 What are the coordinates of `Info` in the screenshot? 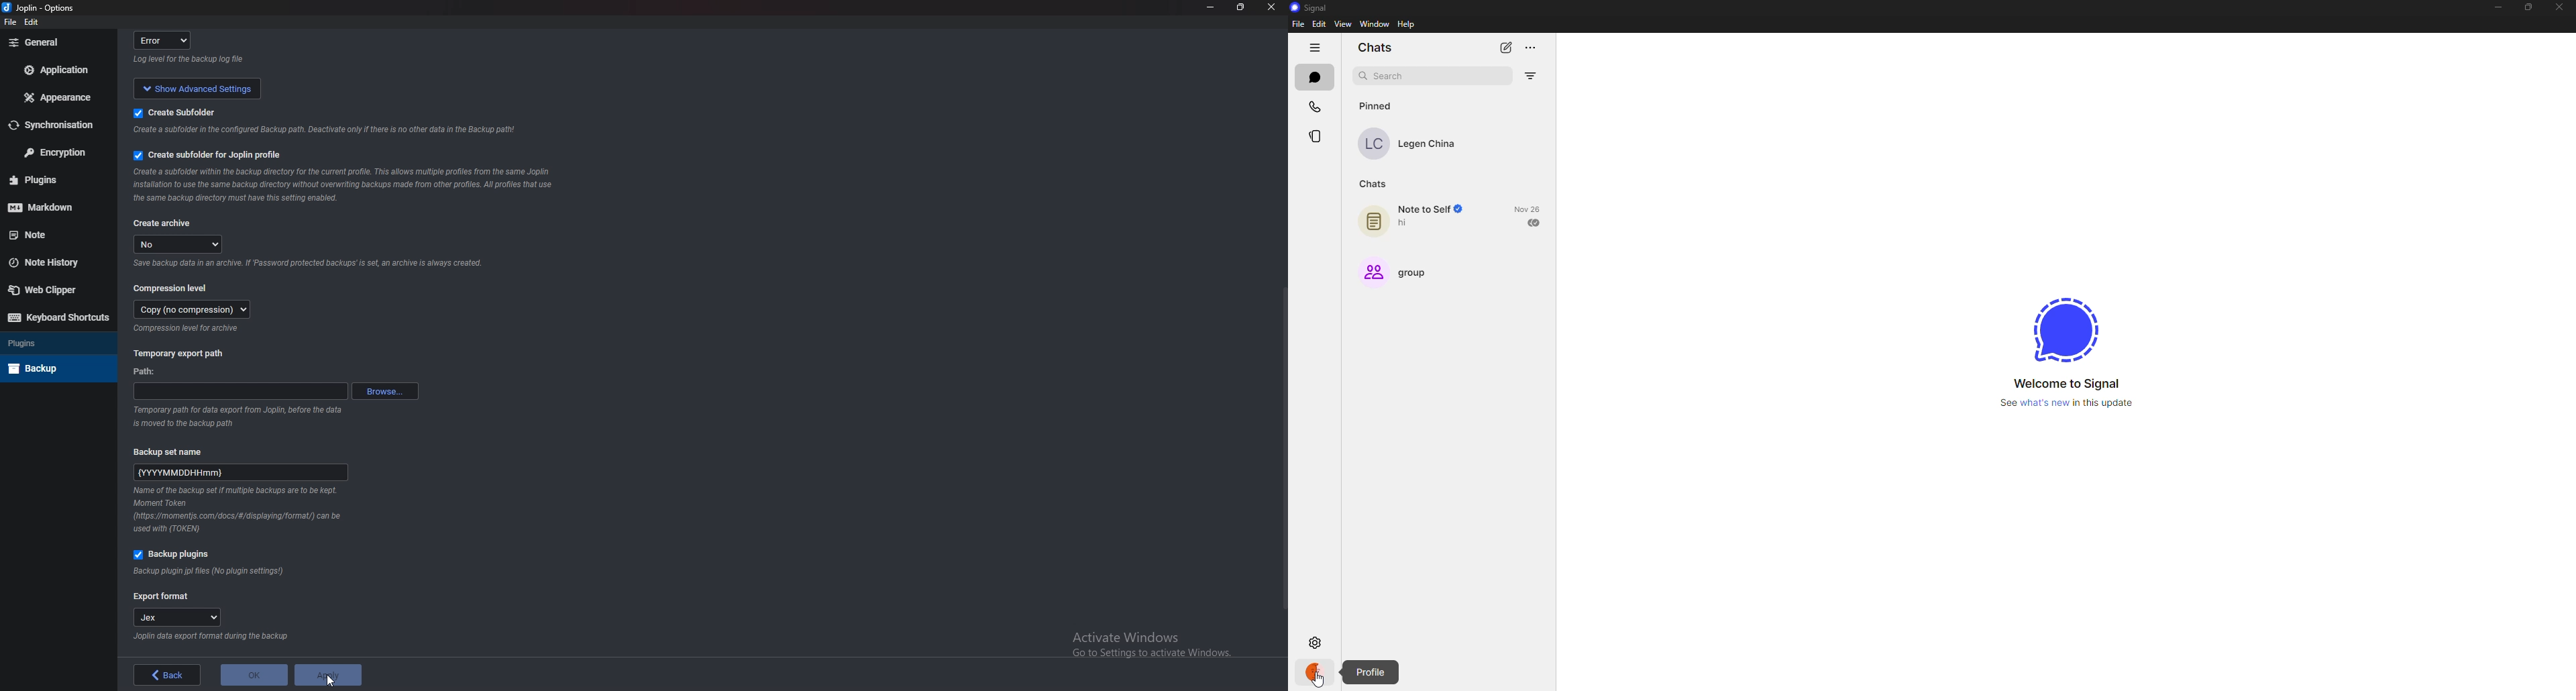 It's located at (210, 572).